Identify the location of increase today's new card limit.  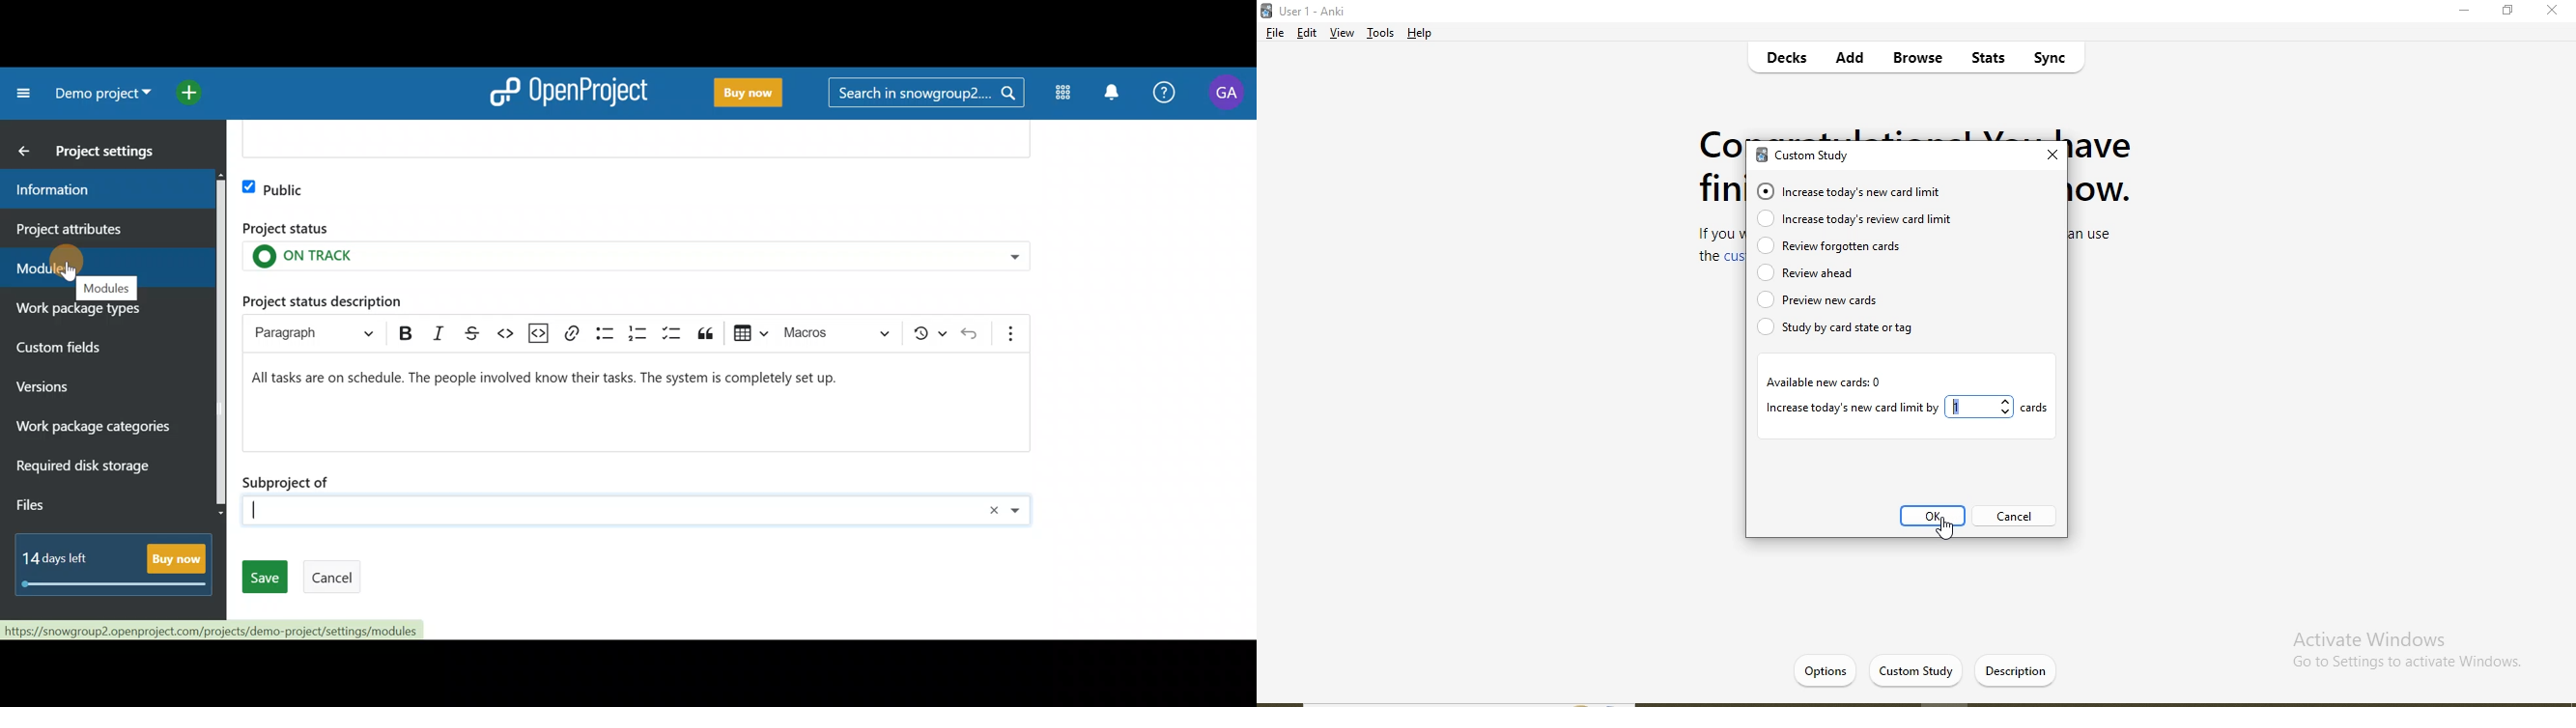
(1857, 192).